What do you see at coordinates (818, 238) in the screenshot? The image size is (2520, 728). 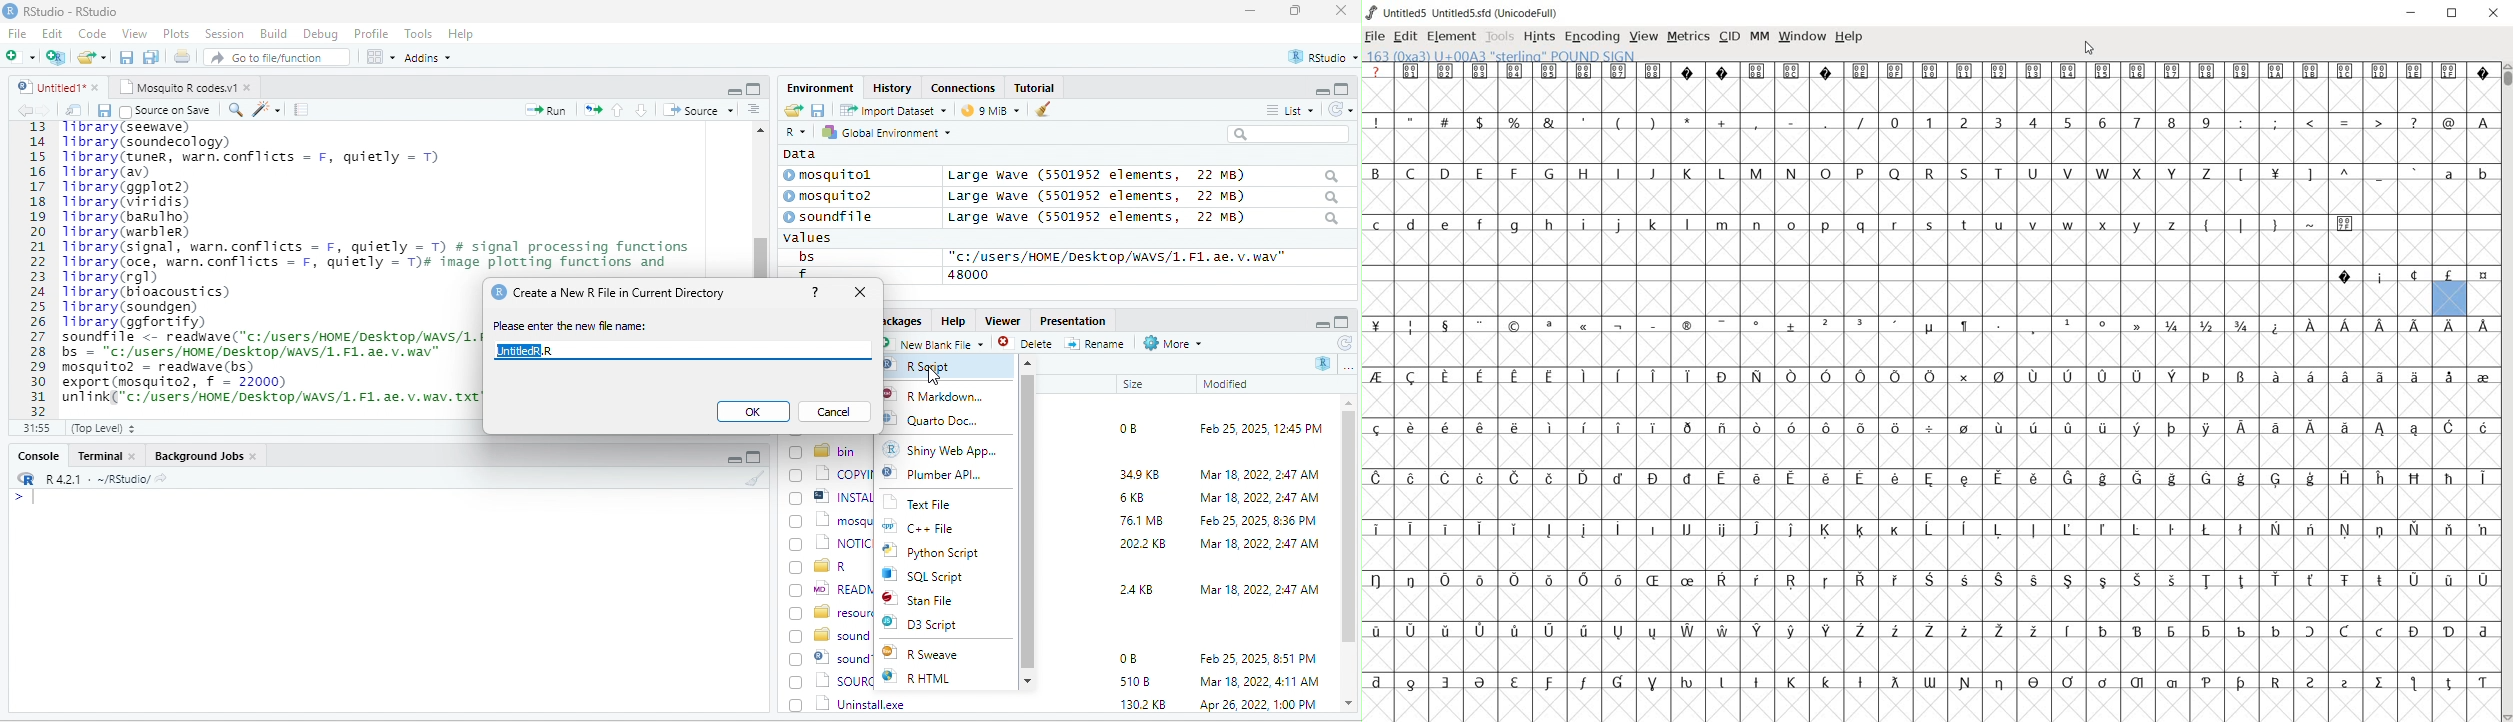 I see `values` at bounding box center [818, 238].